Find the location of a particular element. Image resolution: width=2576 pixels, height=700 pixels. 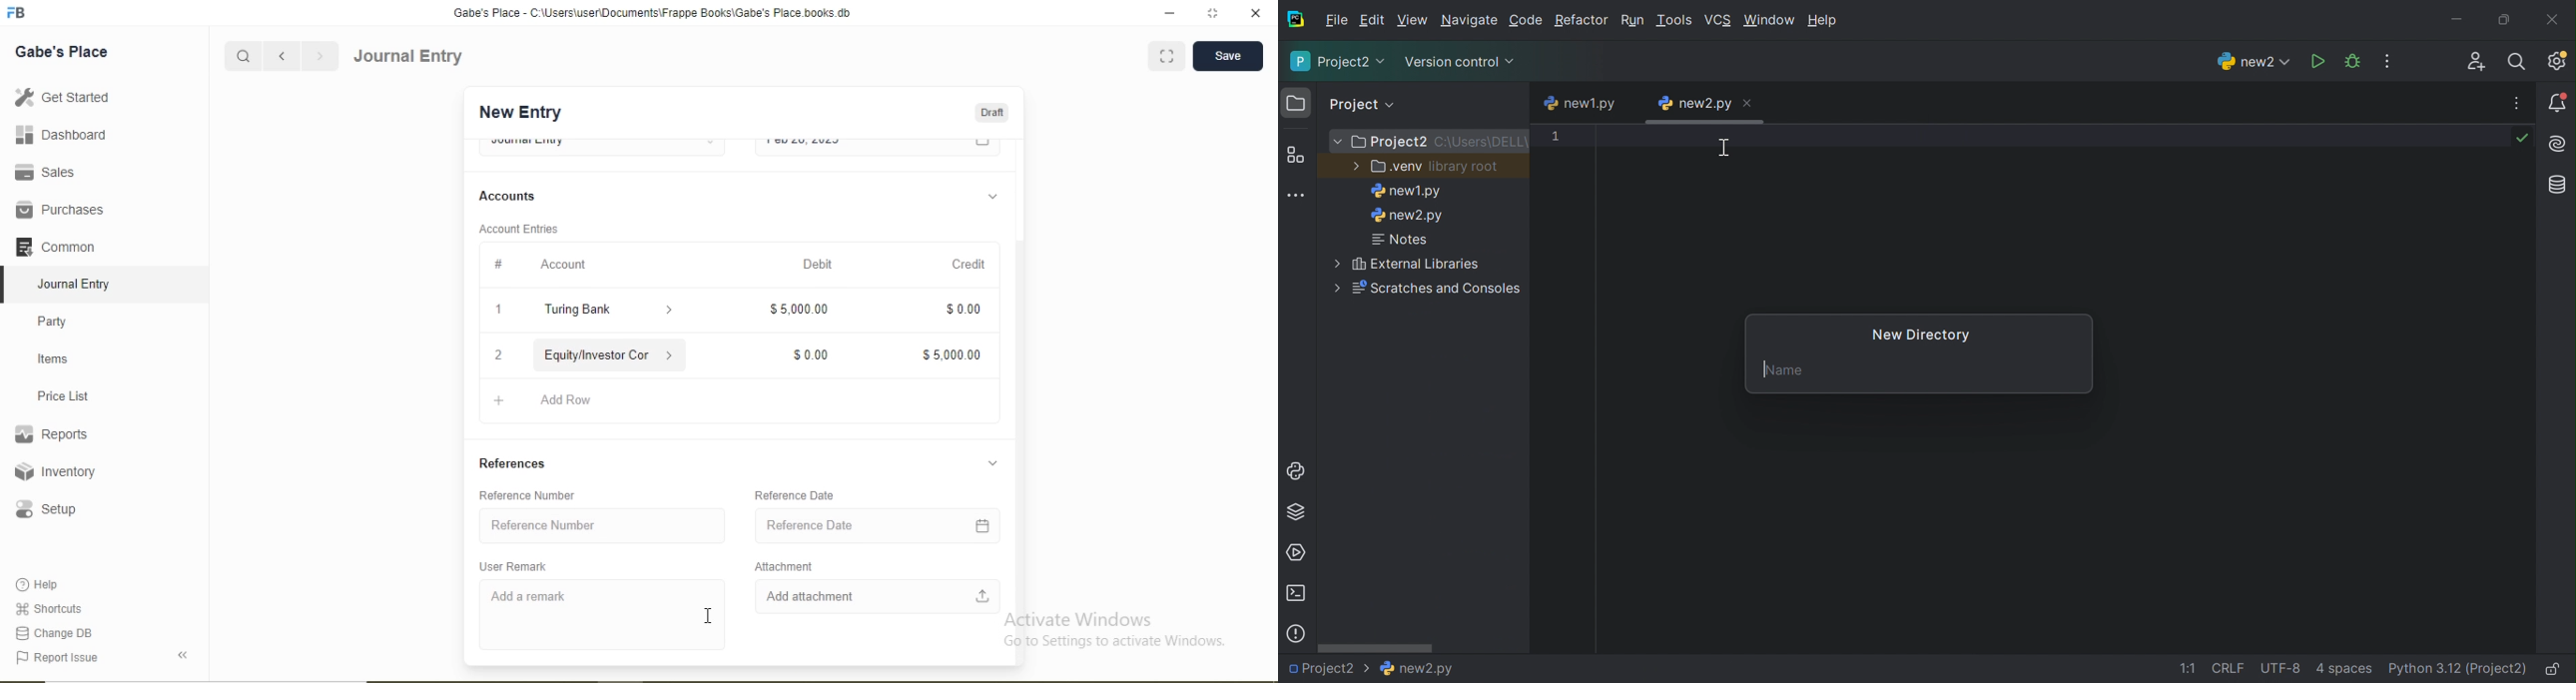

New Entry is located at coordinates (519, 113).